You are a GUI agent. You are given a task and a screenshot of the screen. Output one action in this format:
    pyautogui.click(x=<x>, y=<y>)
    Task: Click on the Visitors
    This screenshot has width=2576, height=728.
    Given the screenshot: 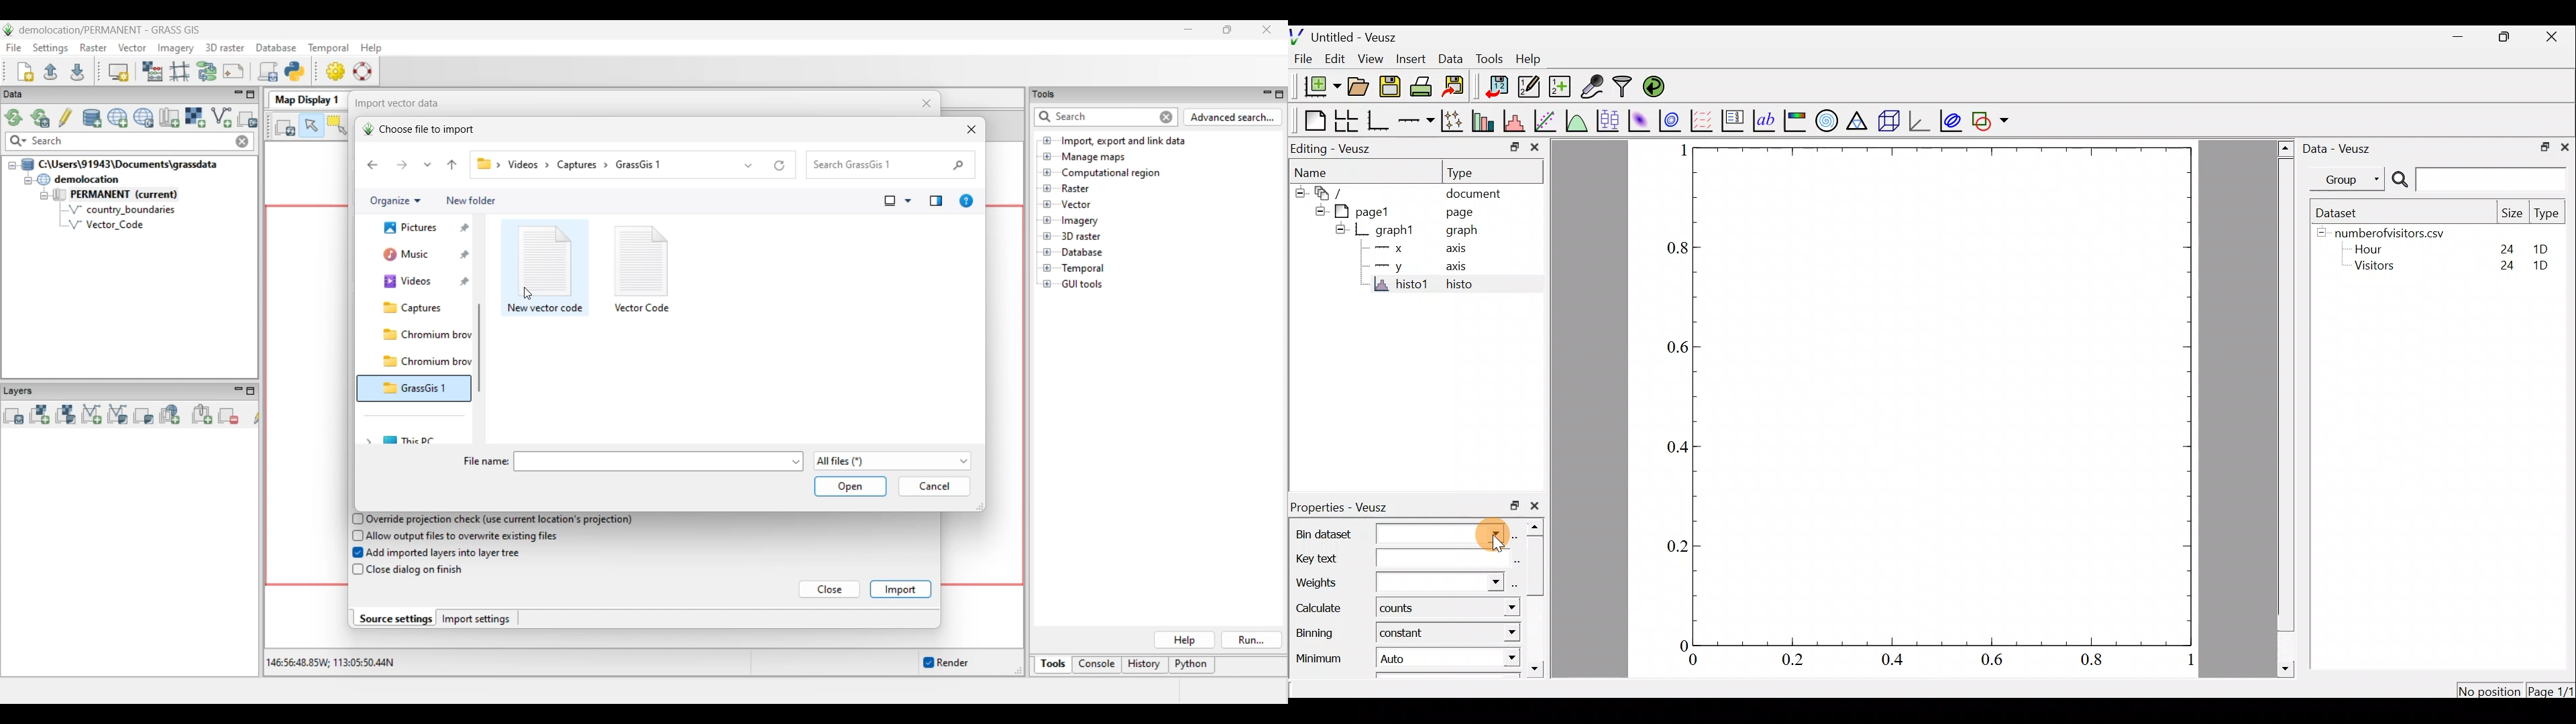 What is the action you would take?
    pyautogui.click(x=2379, y=268)
    